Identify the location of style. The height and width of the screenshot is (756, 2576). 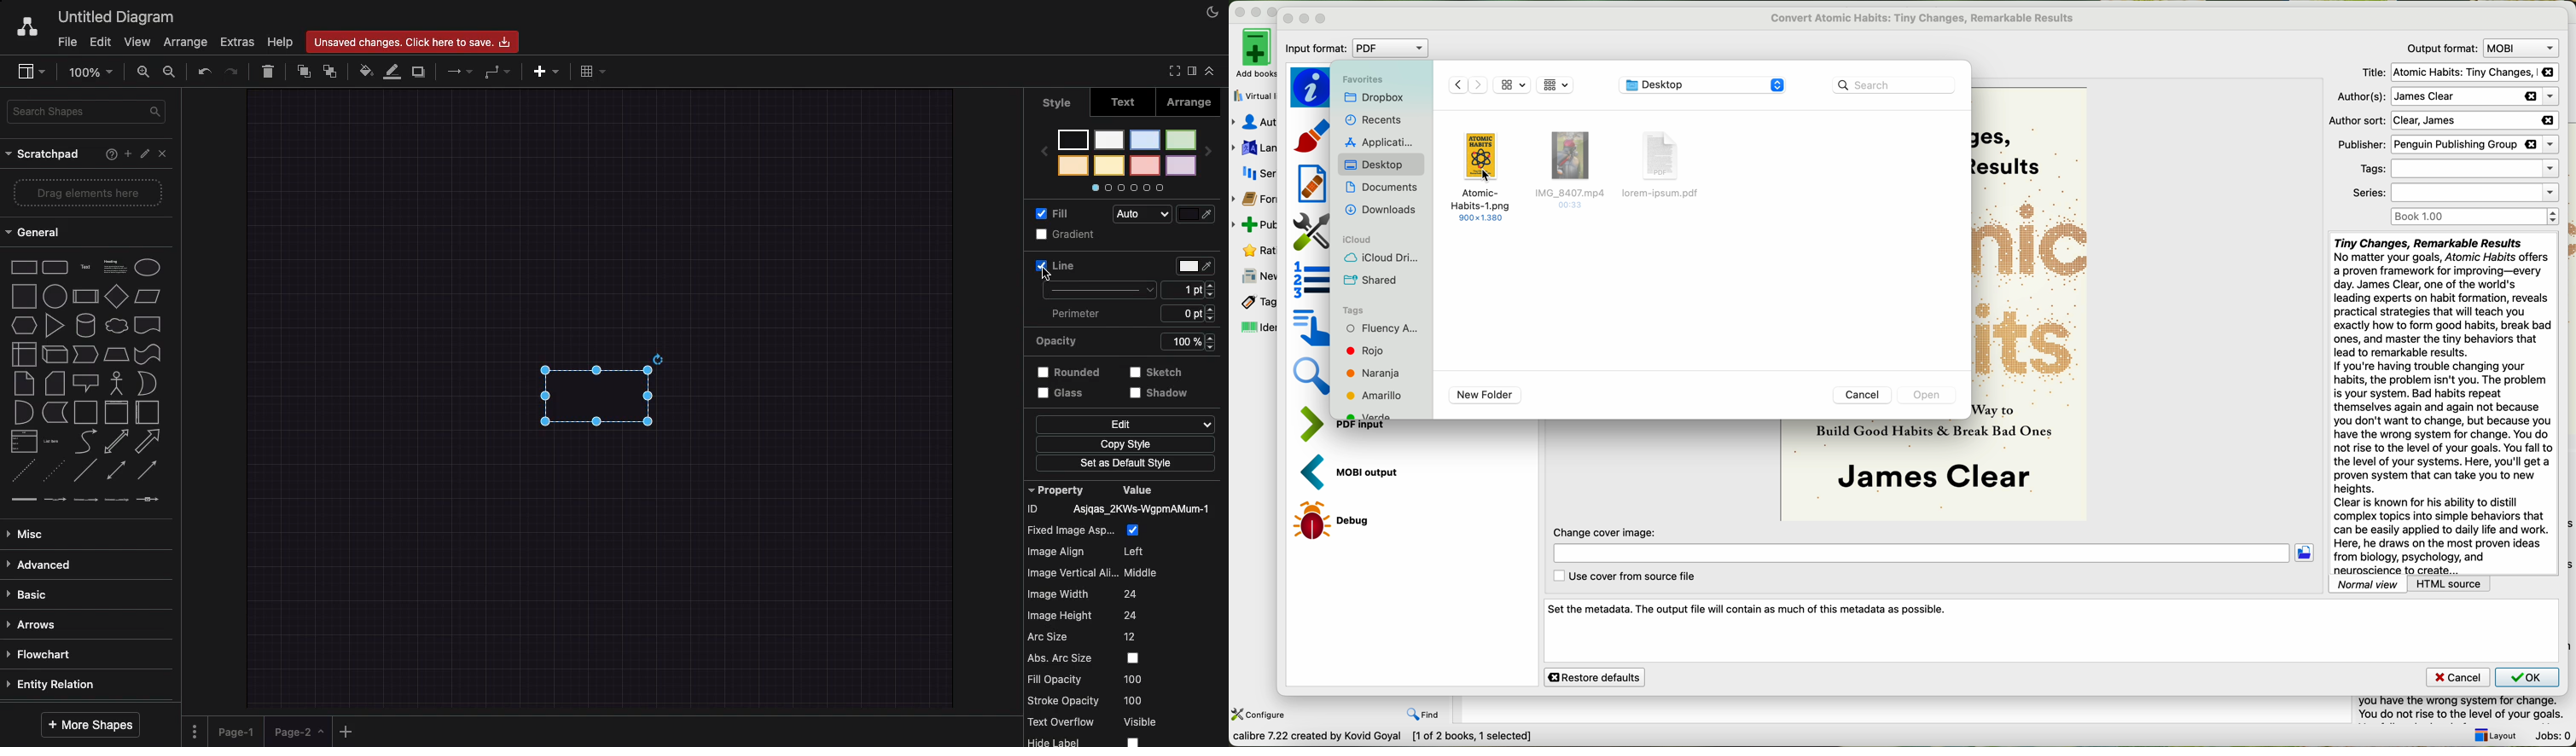
(1057, 102).